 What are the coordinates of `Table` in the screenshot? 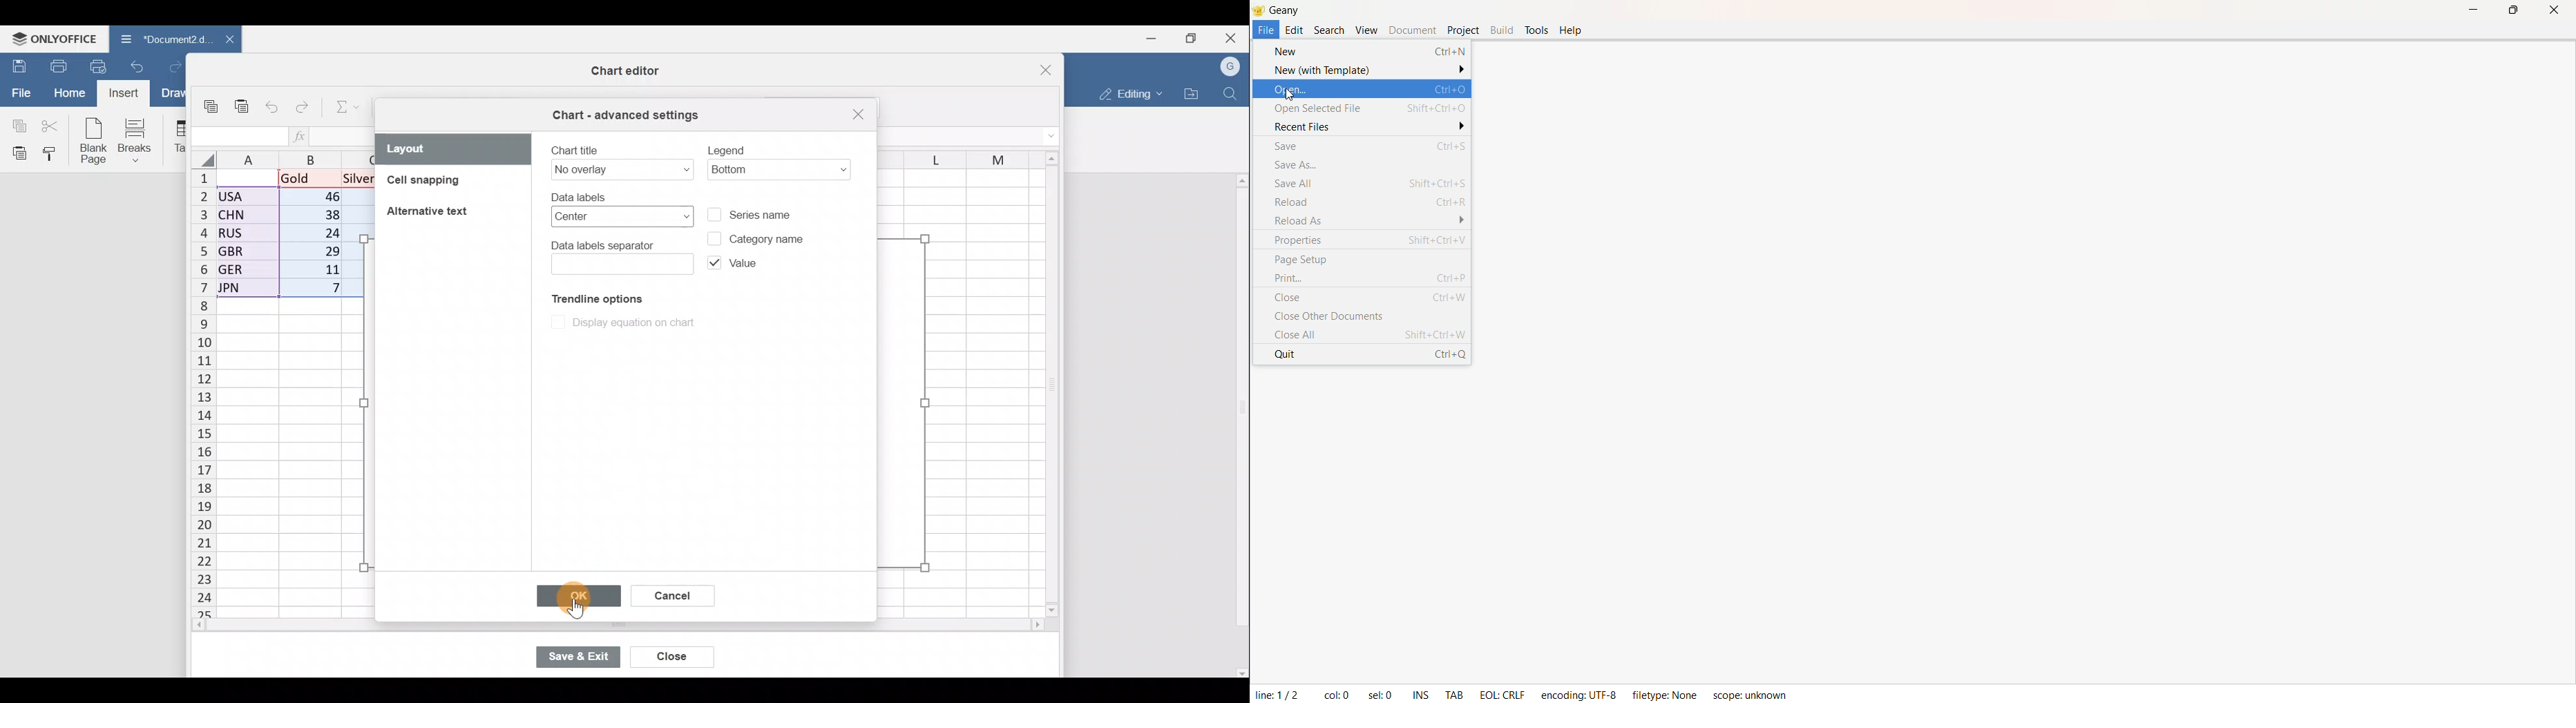 It's located at (176, 137).